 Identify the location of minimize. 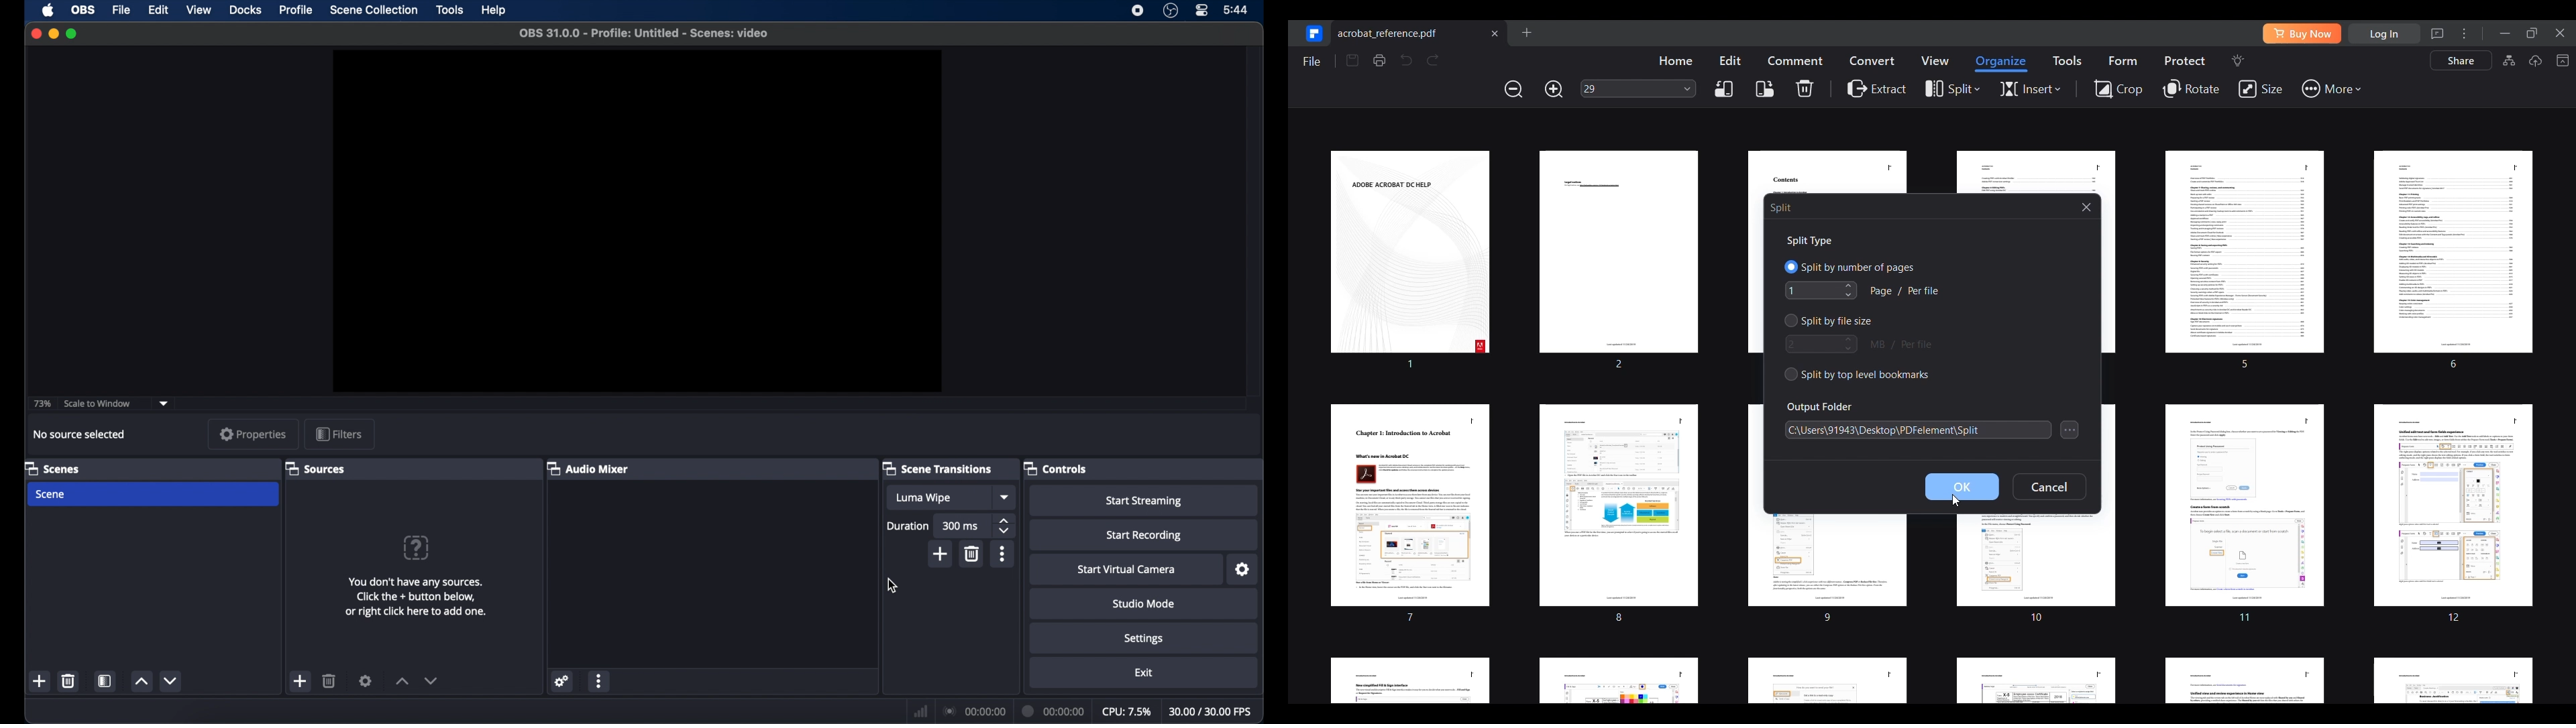
(54, 34).